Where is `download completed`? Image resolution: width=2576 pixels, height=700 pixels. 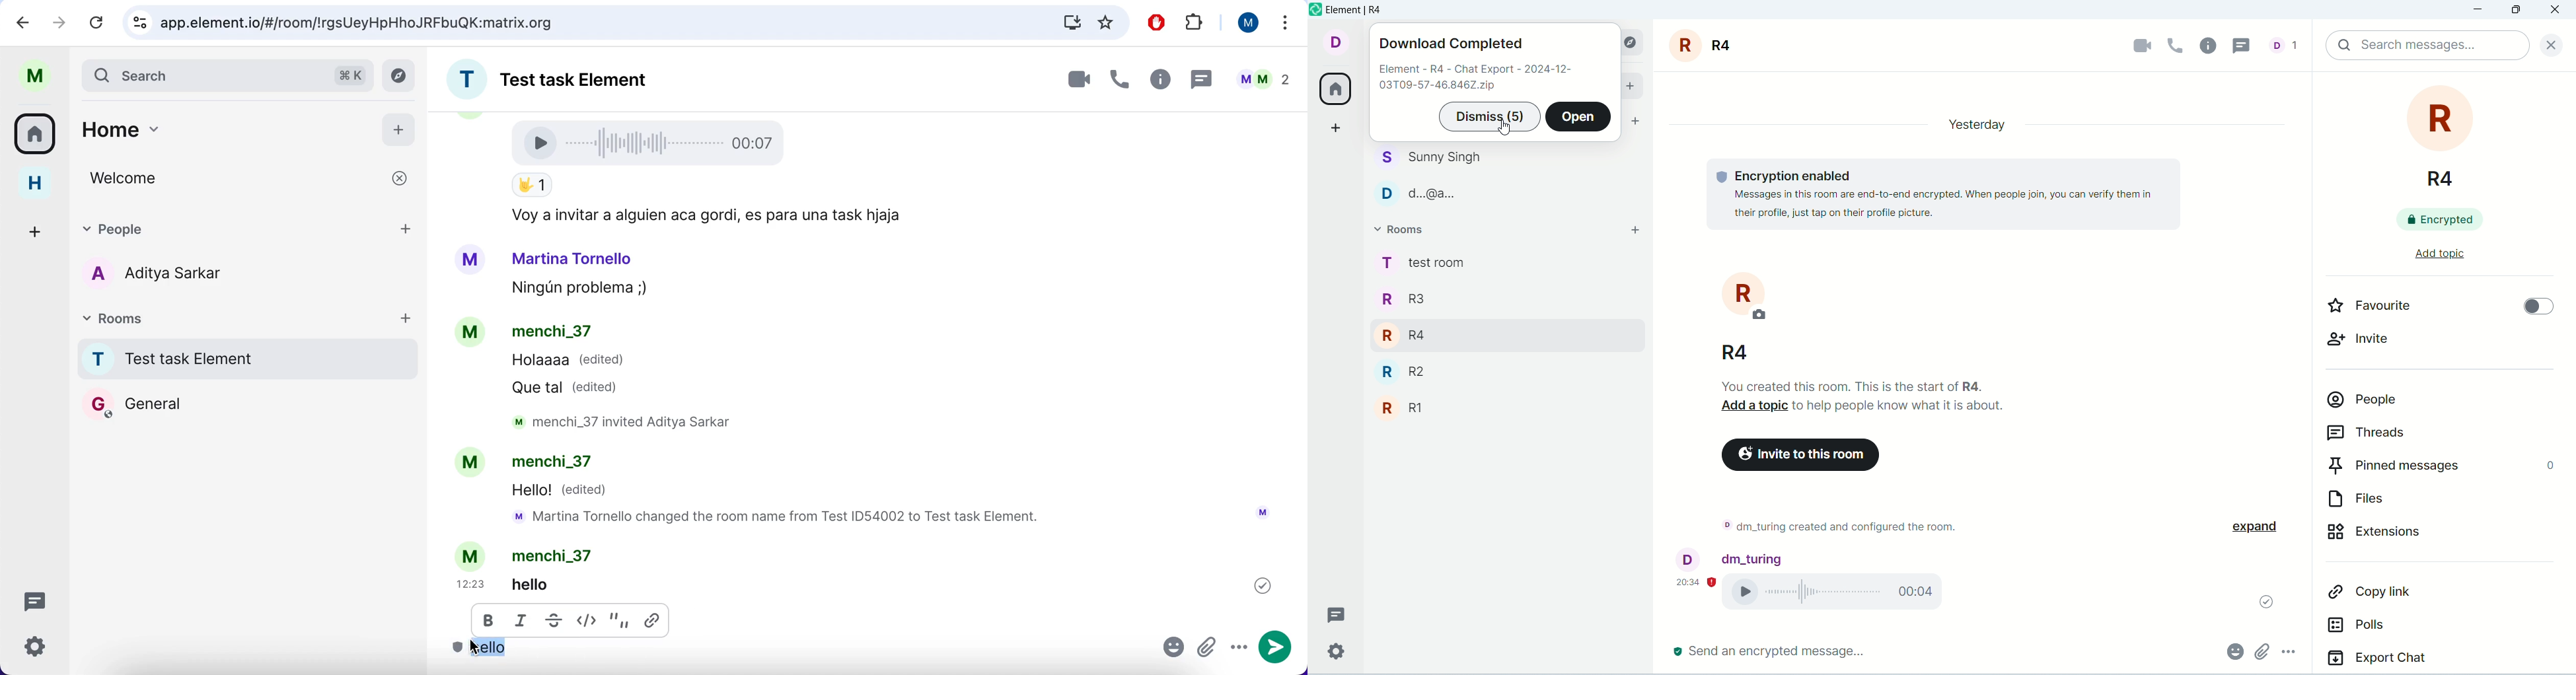 download completed is located at coordinates (1451, 45).